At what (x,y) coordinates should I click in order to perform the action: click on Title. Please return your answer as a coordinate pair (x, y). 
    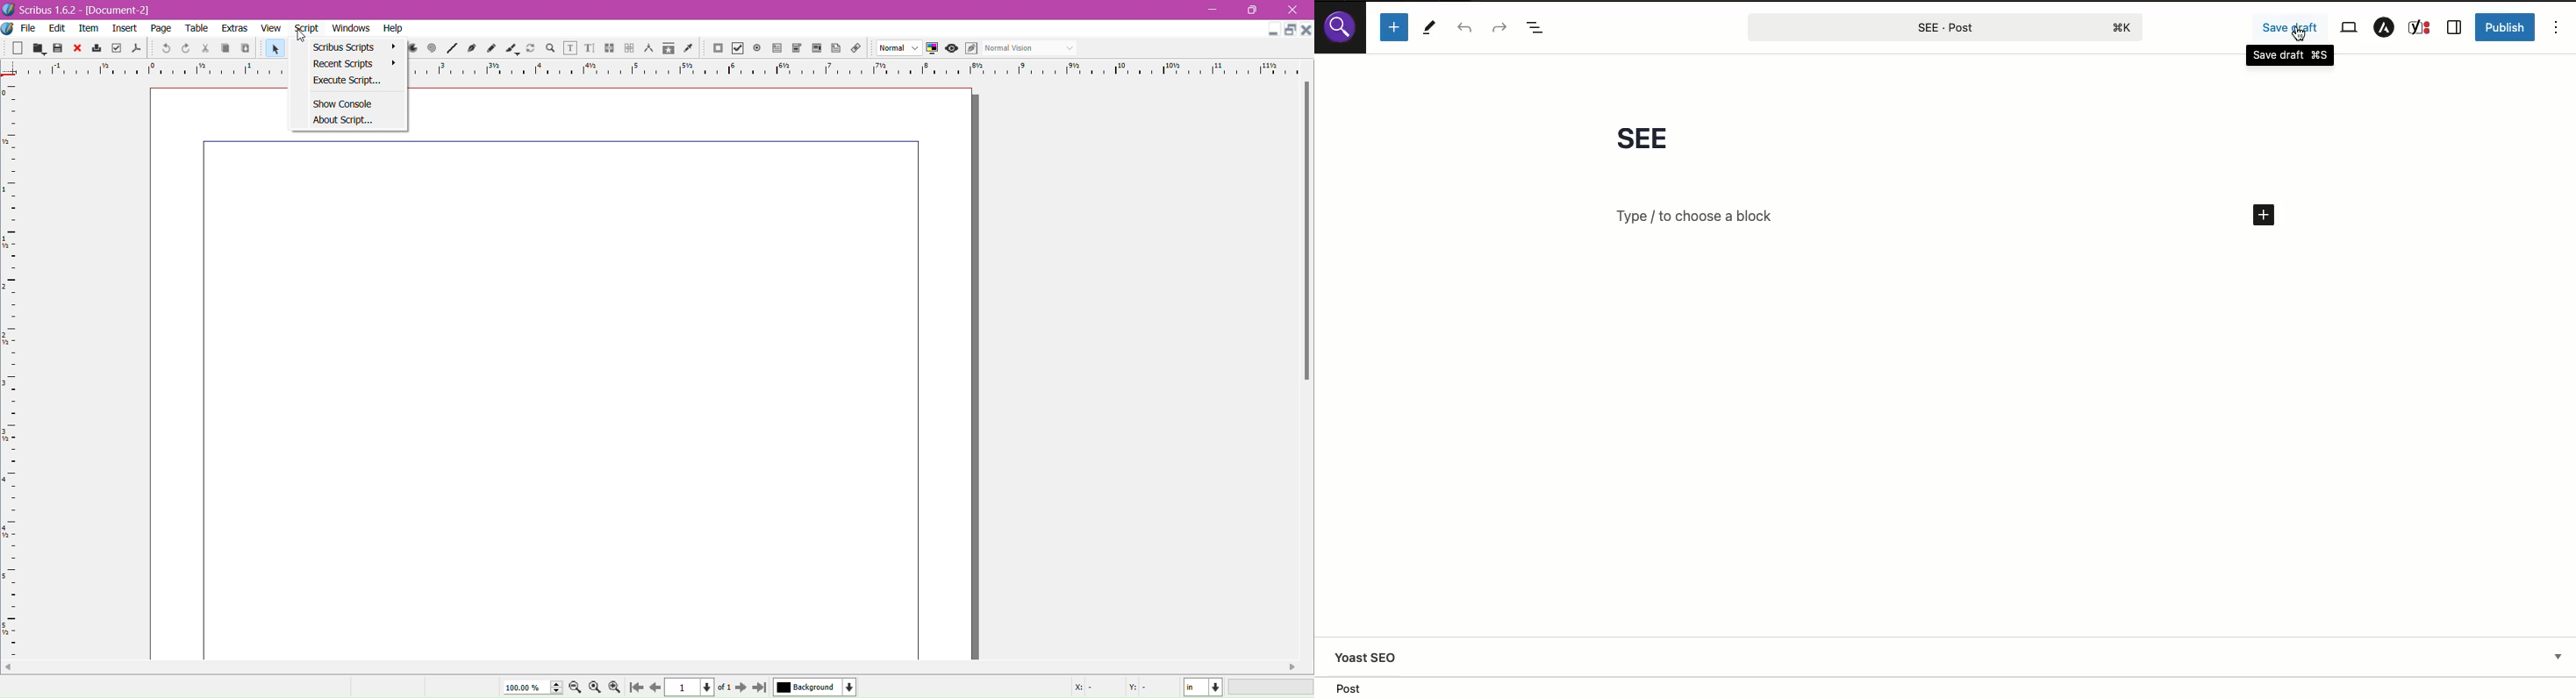
    Looking at the image, I should click on (1661, 141).